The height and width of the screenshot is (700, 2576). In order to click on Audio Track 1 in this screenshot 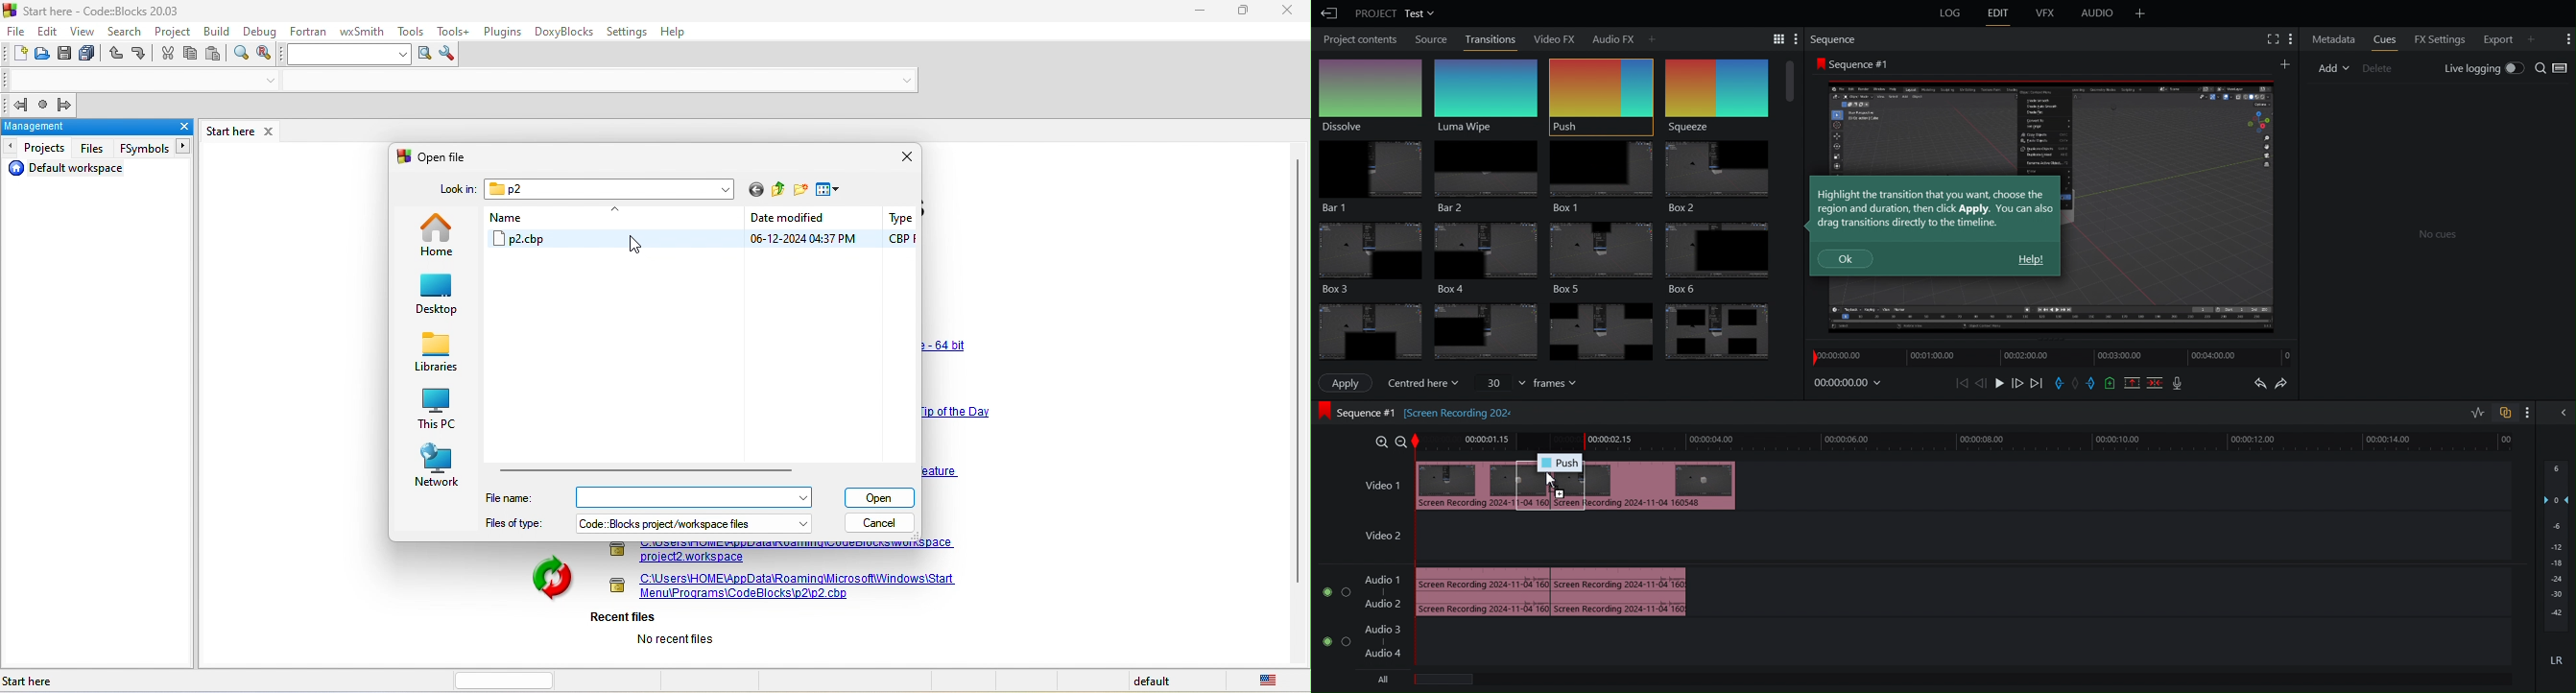, I will do `click(1383, 577)`.